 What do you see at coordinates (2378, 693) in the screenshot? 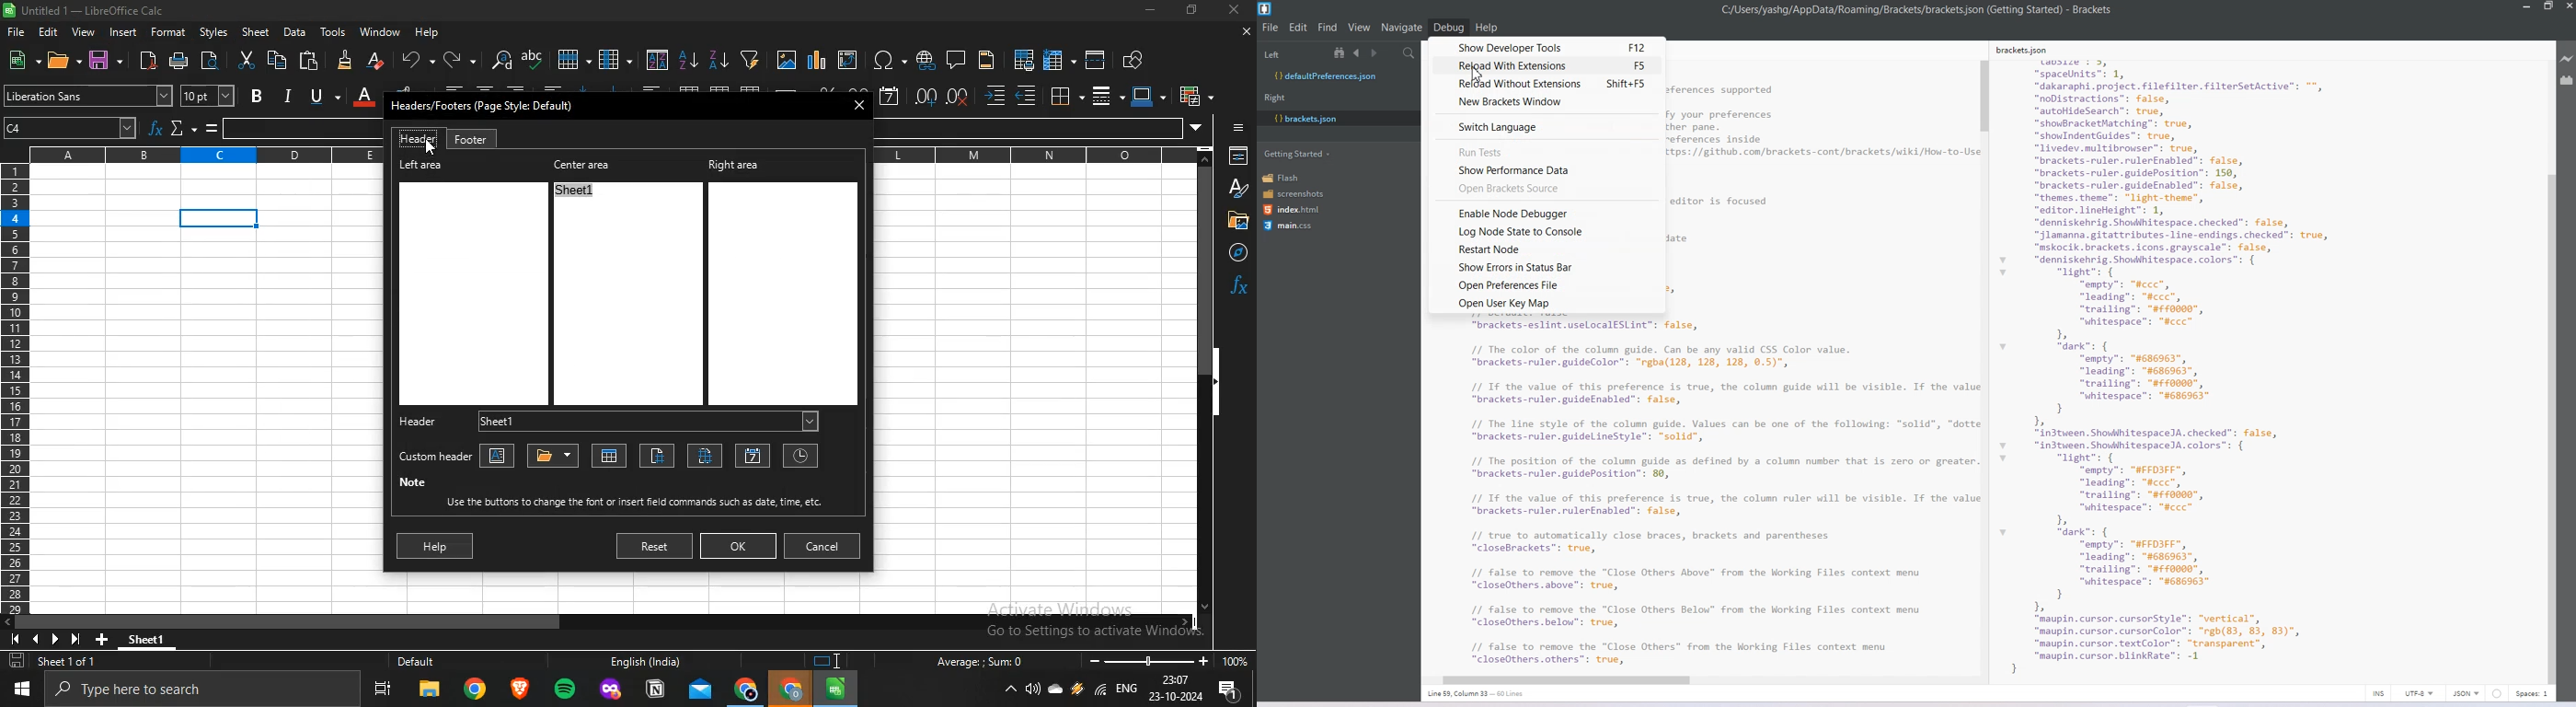
I see `INS` at bounding box center [2378, 693].